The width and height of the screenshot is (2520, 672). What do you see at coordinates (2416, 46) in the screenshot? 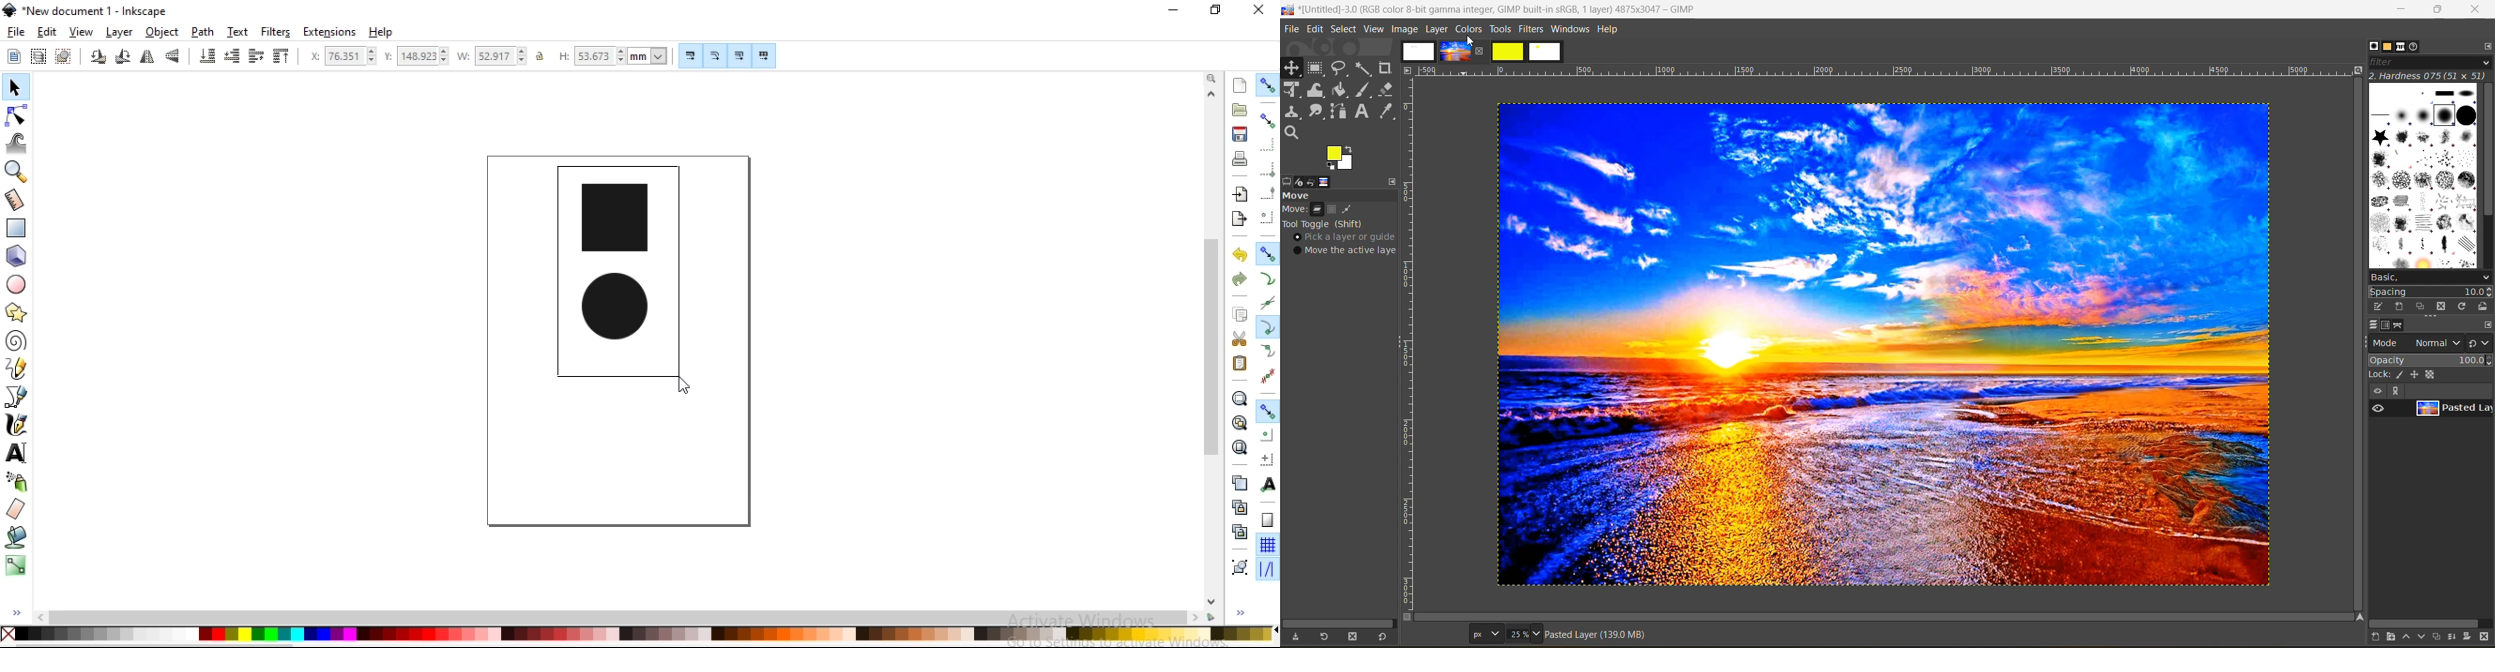
I see `document history` at bounding box center [2416, 46].